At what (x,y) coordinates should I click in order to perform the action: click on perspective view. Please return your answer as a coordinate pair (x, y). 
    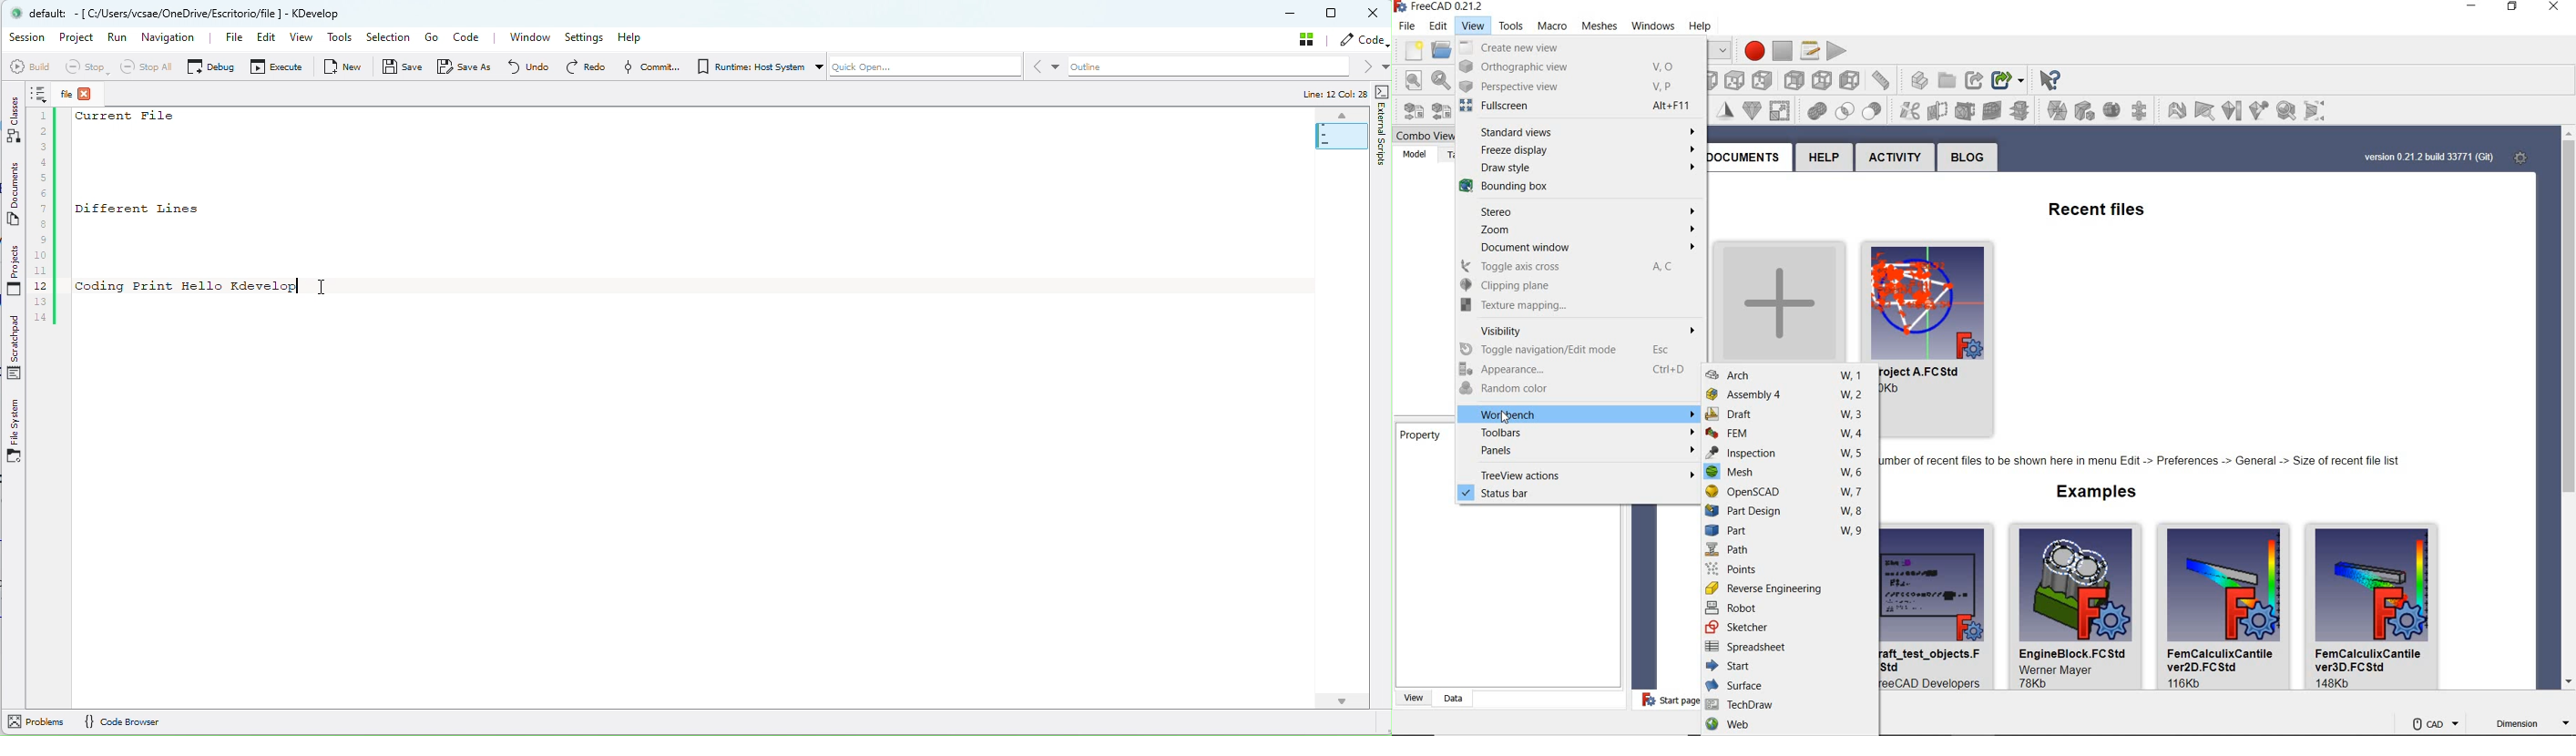
    Looking at the image, I should click on (1572, 86).